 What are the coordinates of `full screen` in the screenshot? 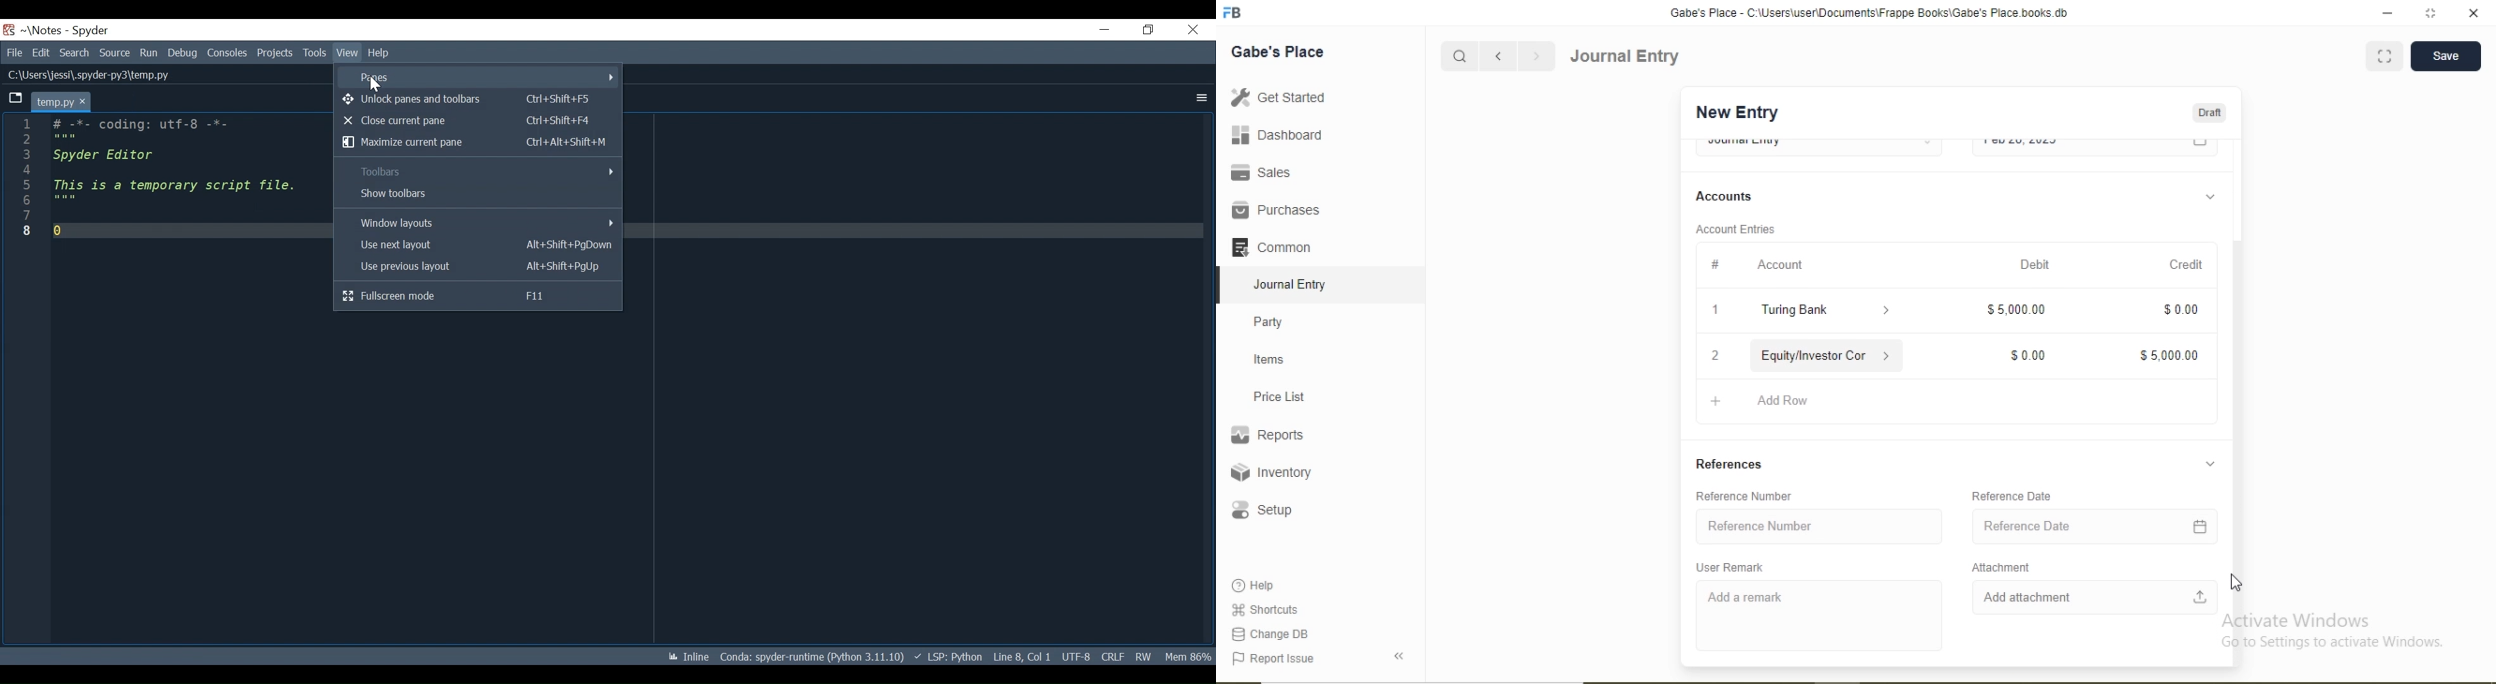 It's located at (2431, 13).